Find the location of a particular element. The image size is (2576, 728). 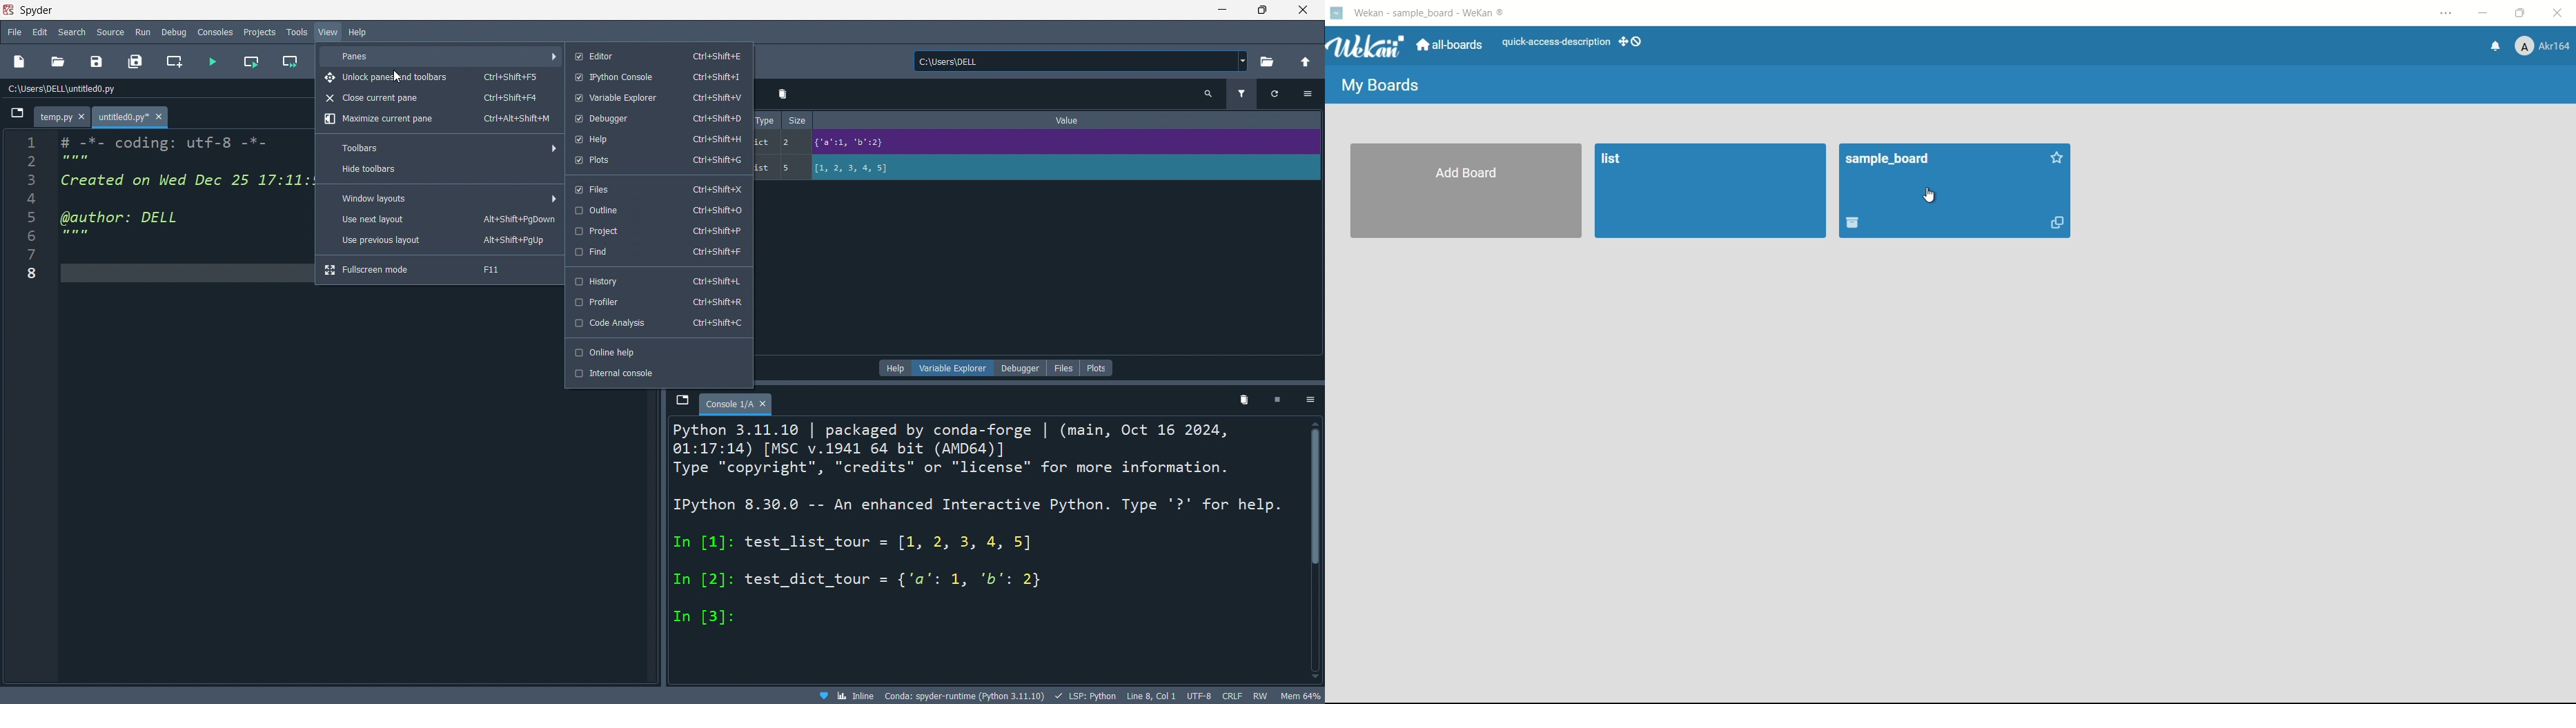

size is located at coordinates (798, 121).